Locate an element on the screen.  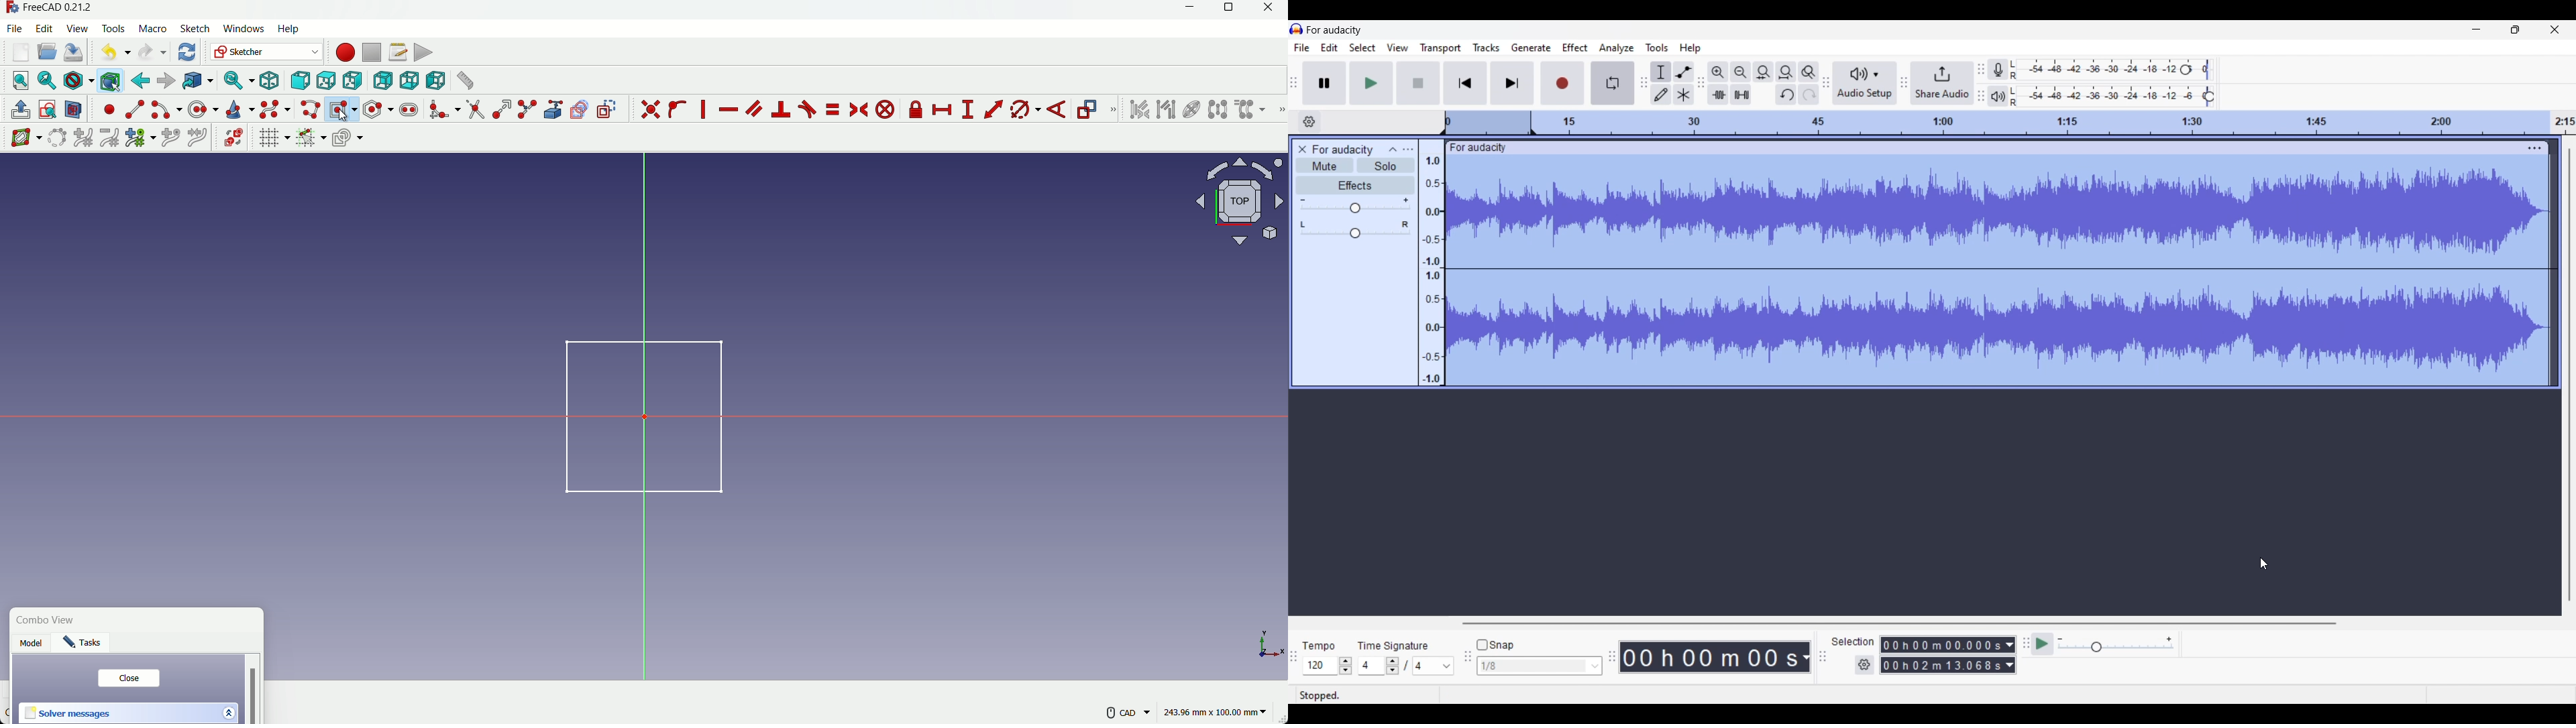
create arc is located at coordinates (166, 110).